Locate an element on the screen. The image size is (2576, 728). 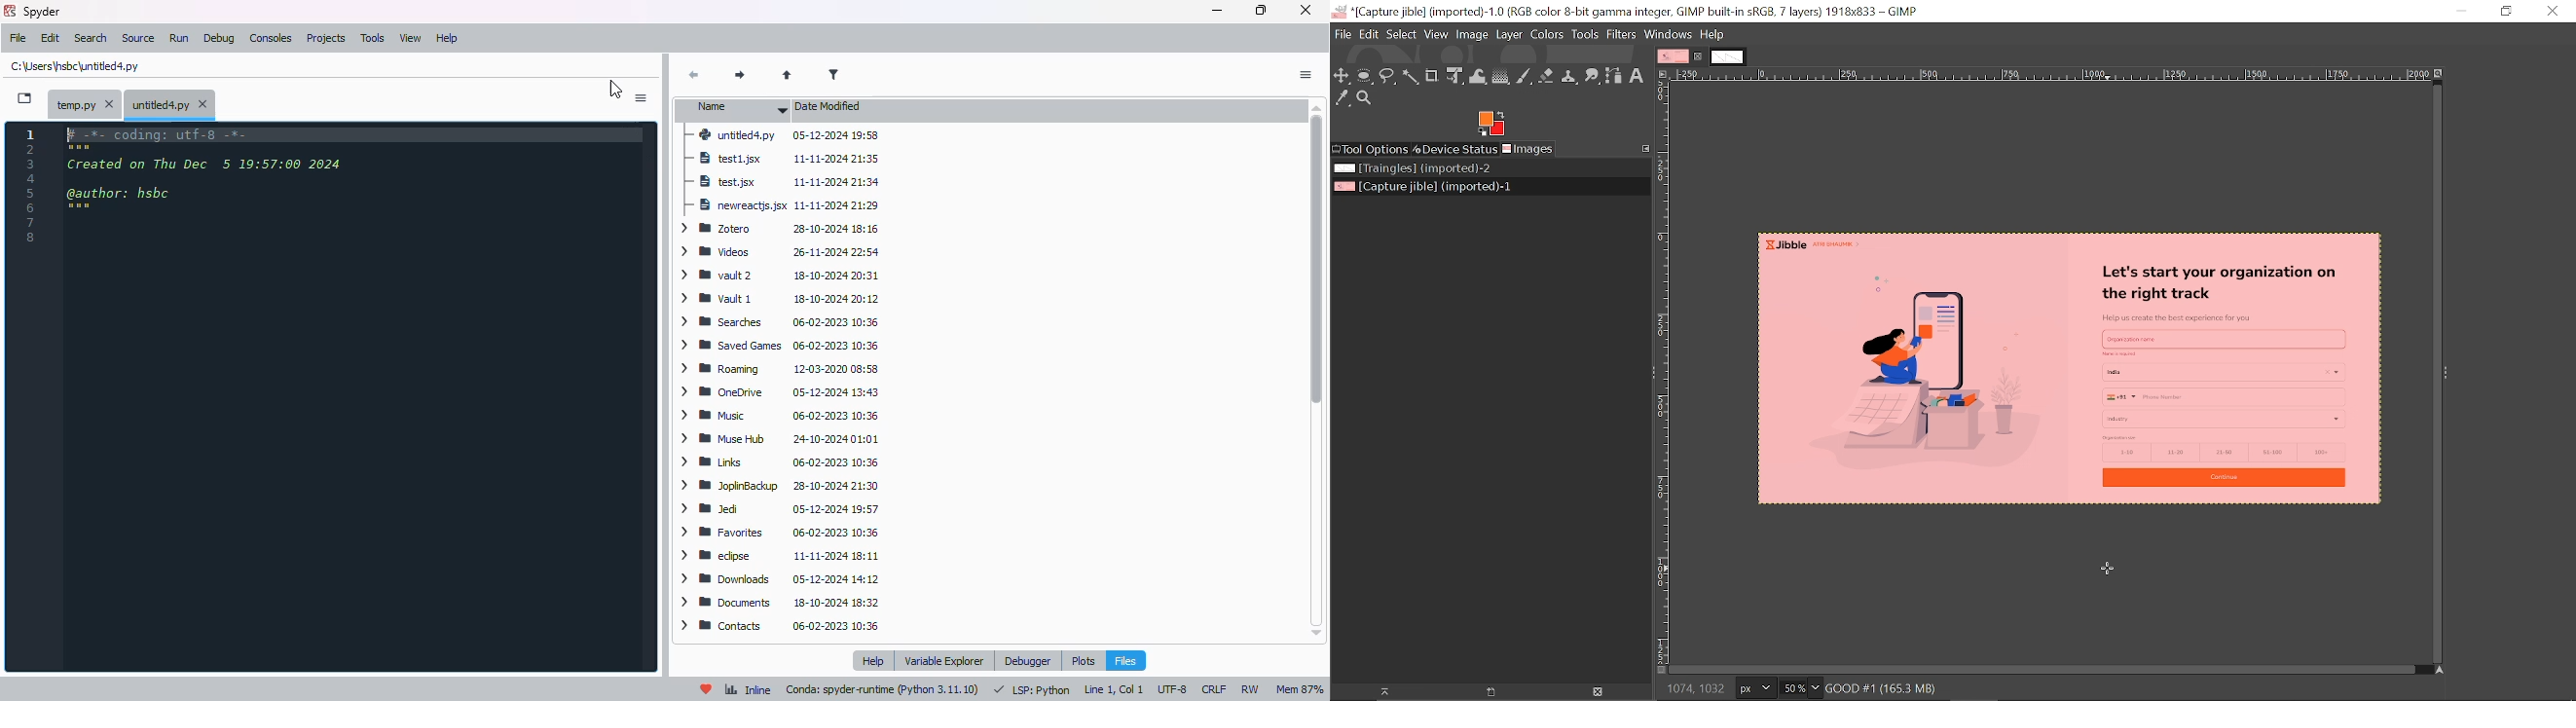
filter filenames is located at coordinates (834, 74).